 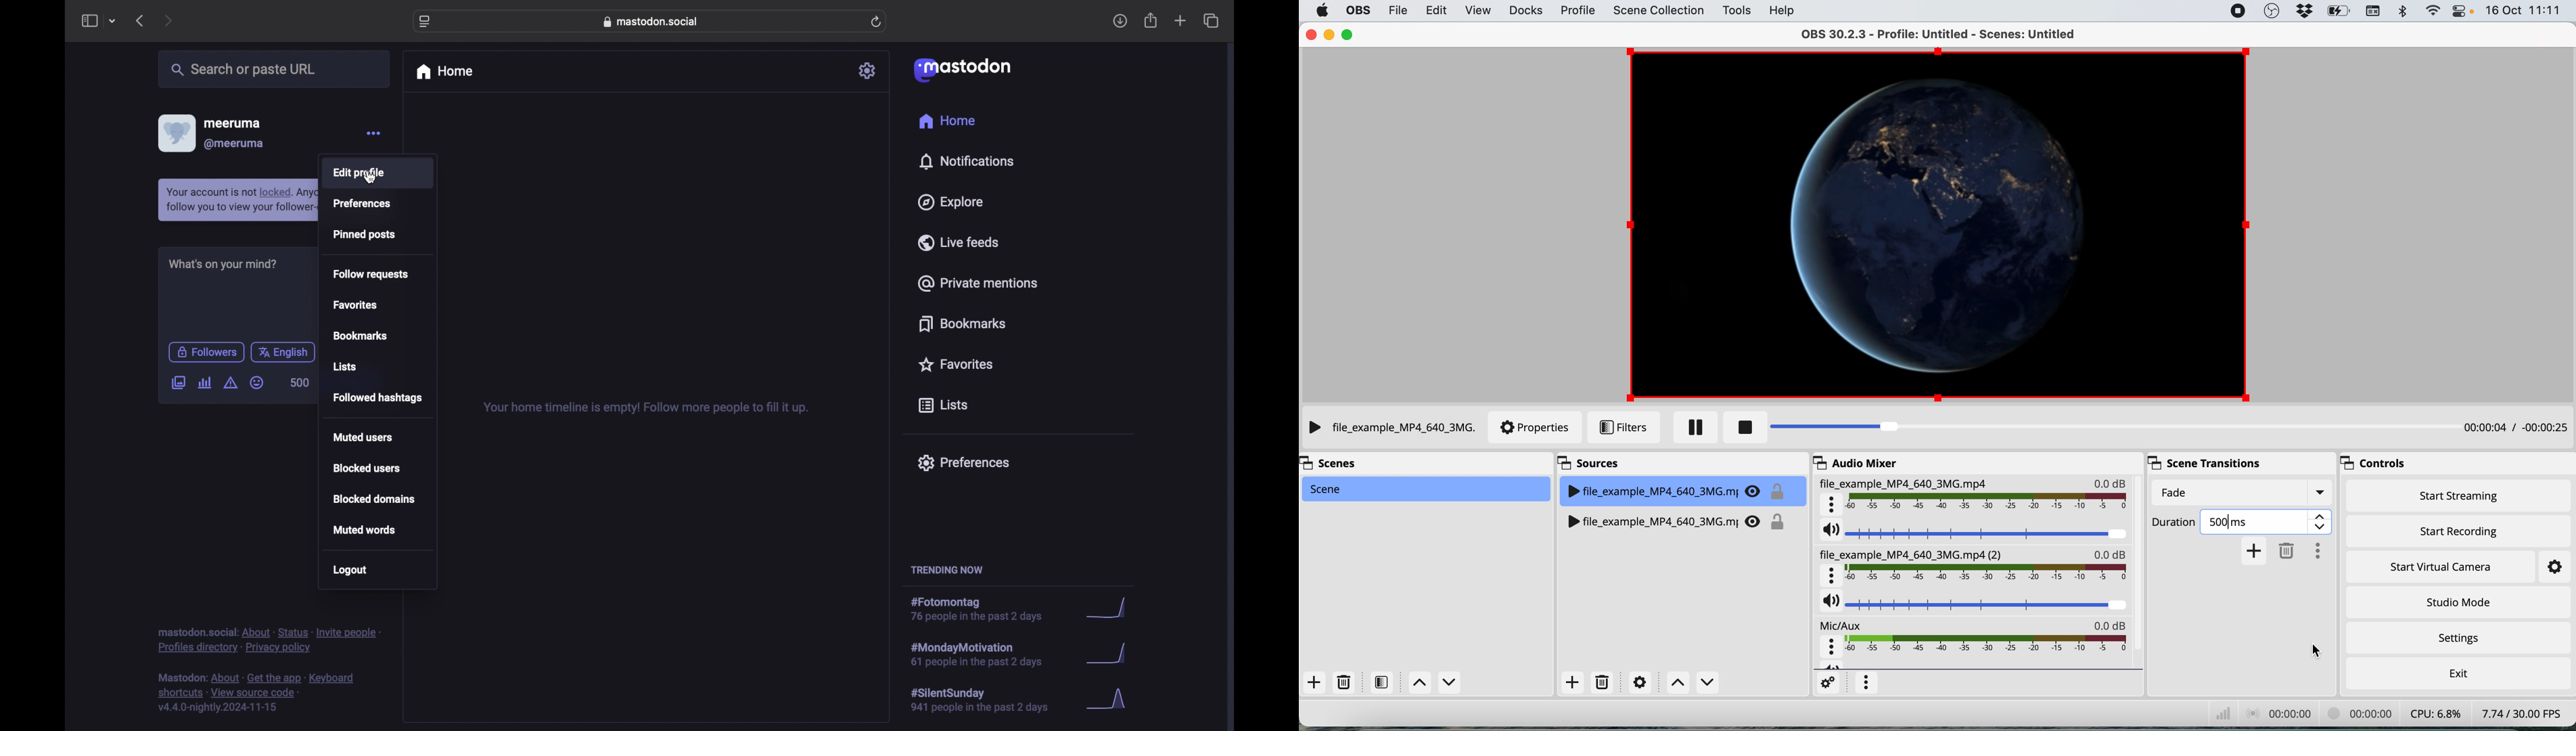 What do you see at coordinates (445, 72) in the screenshot?
I see `home` at bounding box center [445, 72].